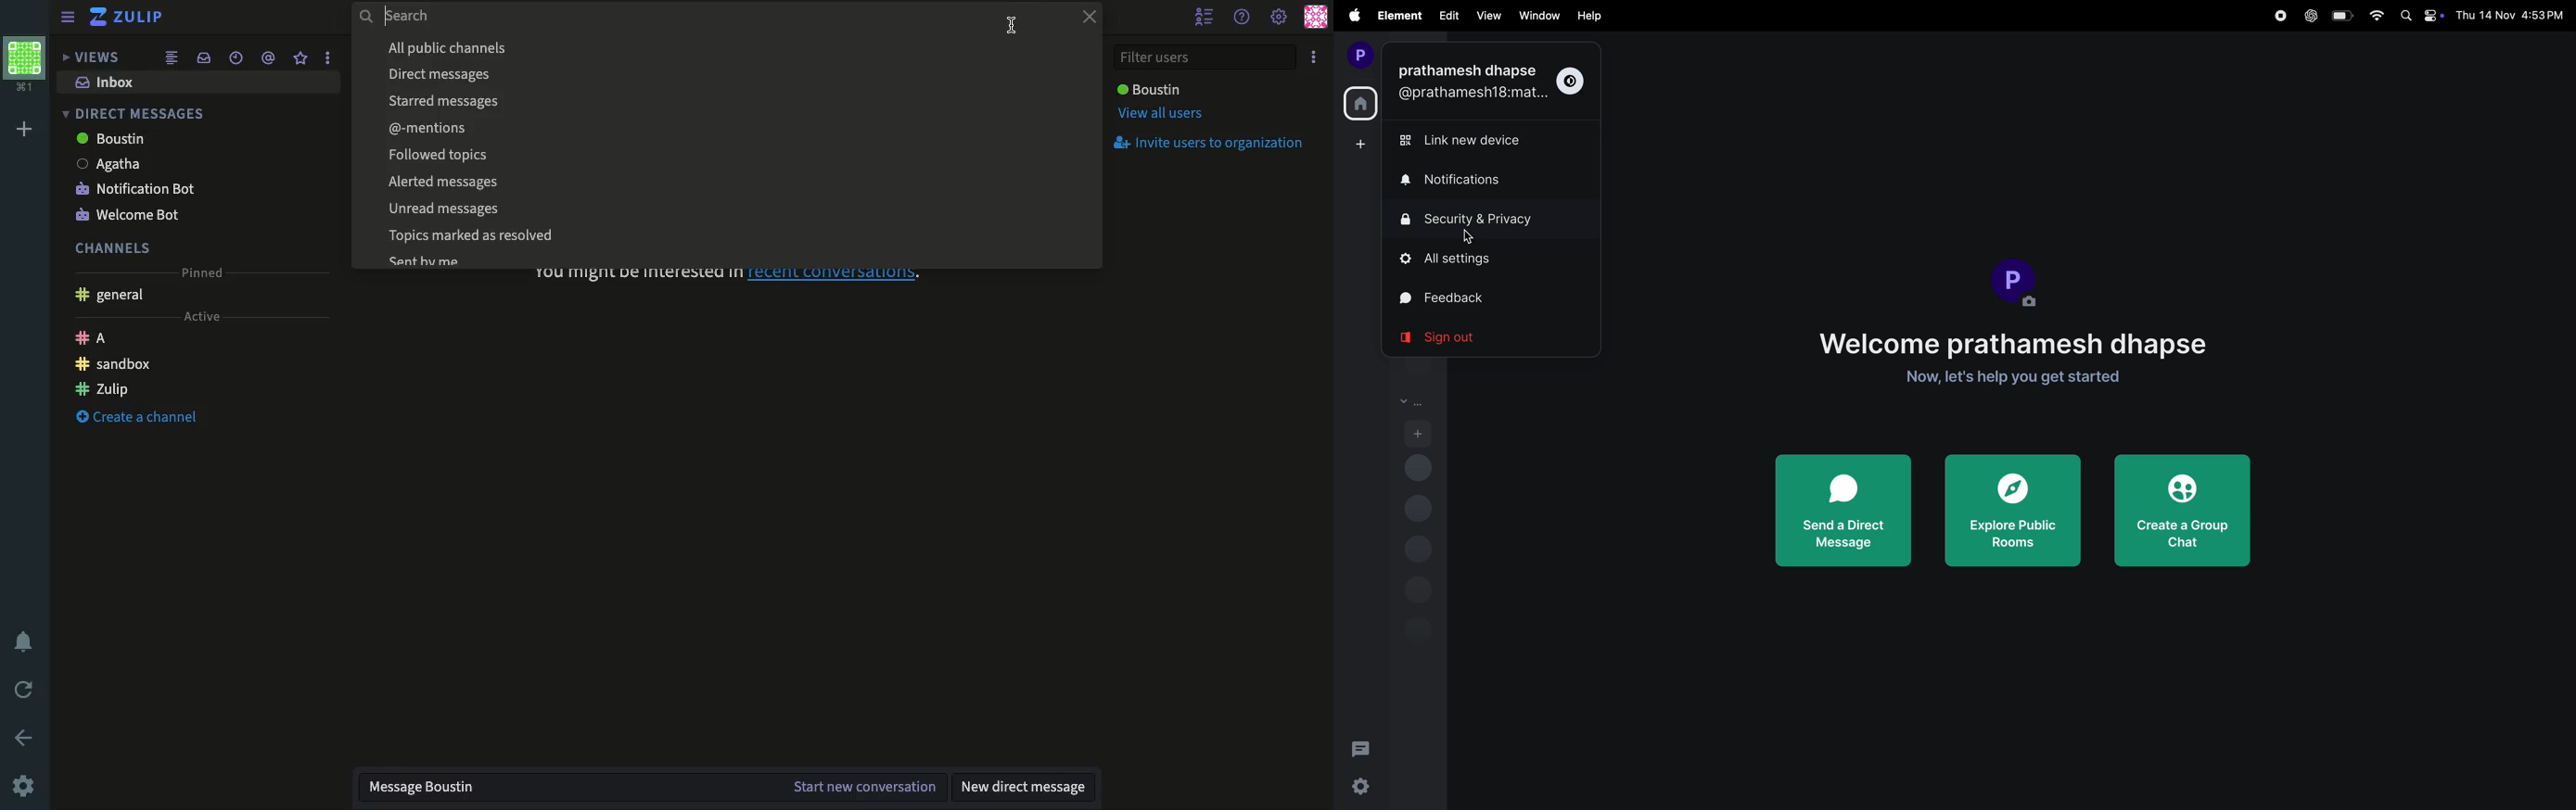 The height and width of the screenshot is (812, 2576). Describe the element at coordinates (1398, 16) in the screenshot. I see `element` at that location.